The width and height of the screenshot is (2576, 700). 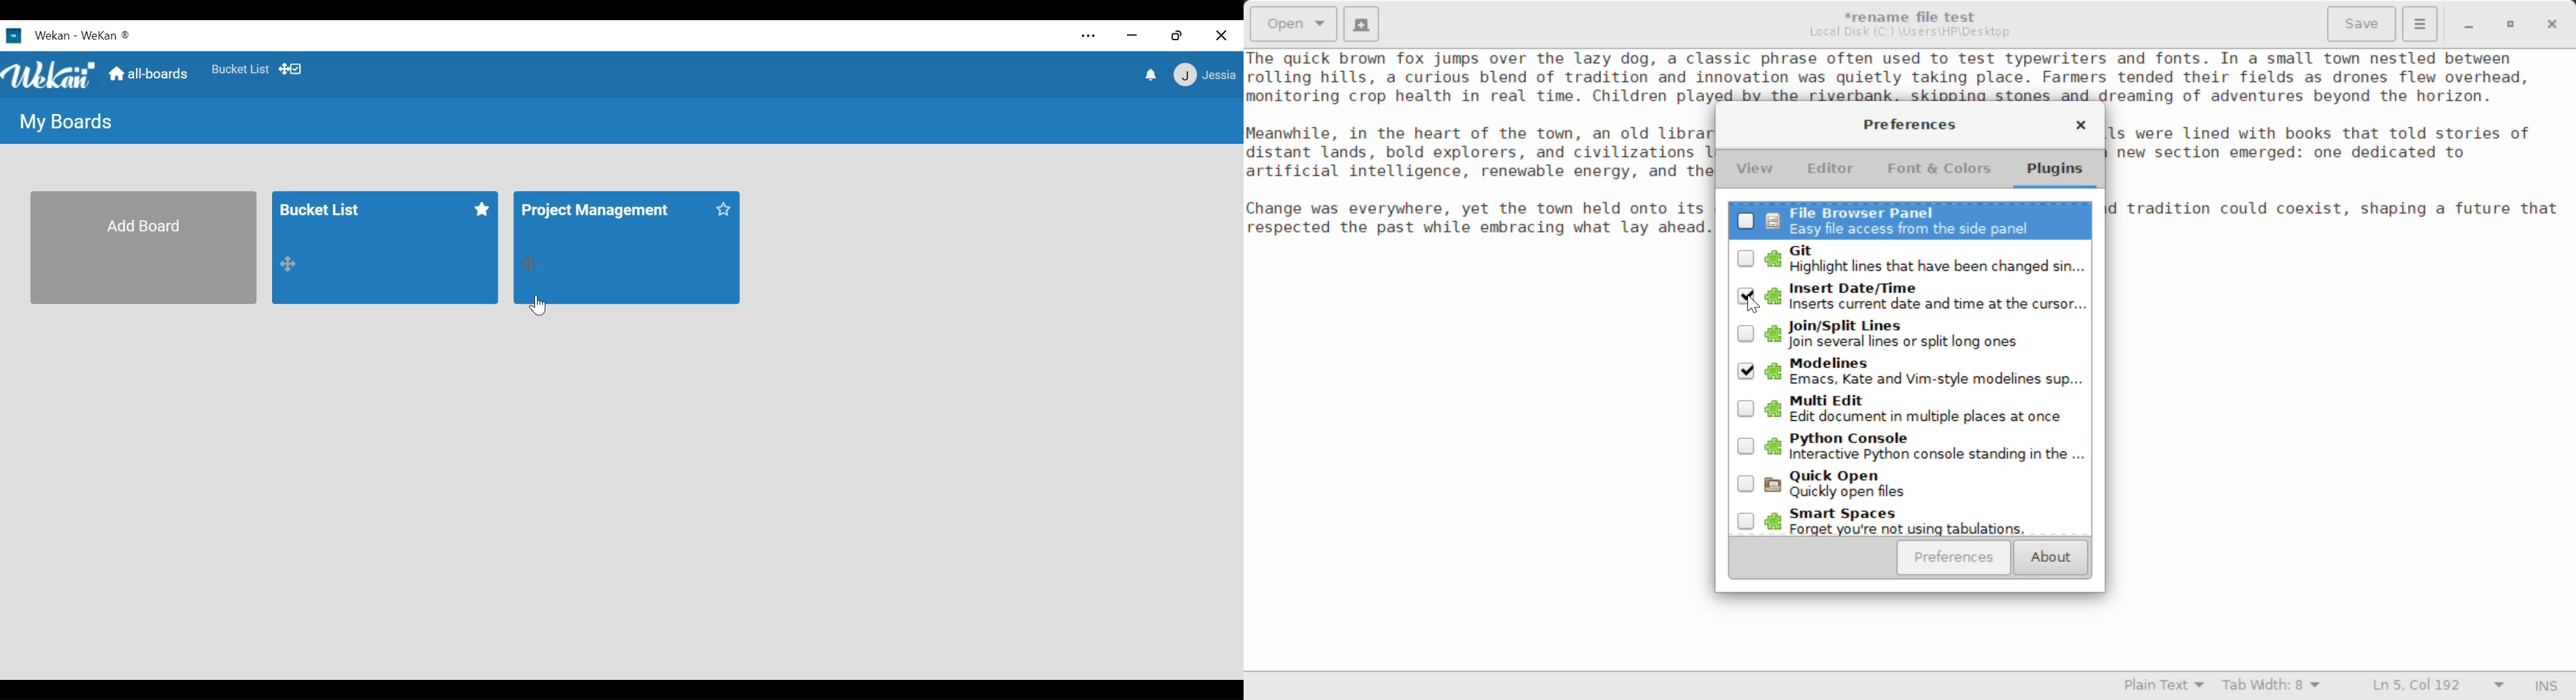 What do you see at coordinates (294, 68) in the screenshot?
I see `Show desktop drag handles` at bounding box center [294, 68].